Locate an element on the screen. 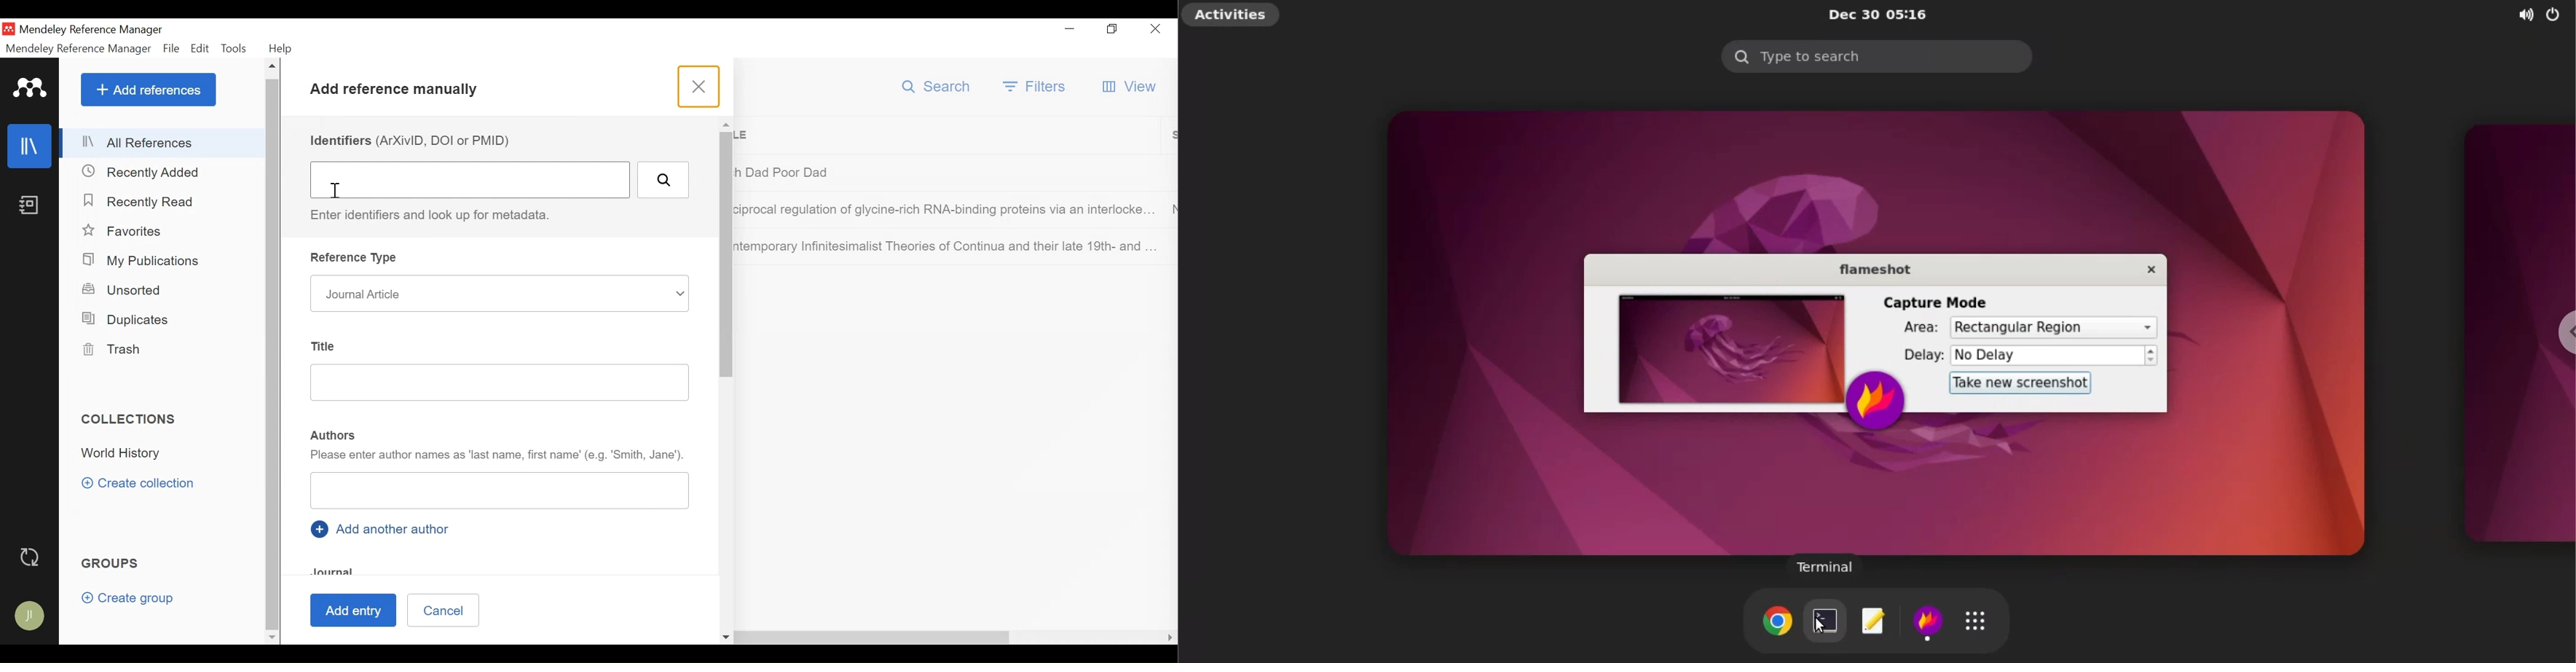 Image resolution: width=2576 pixels, height=672 pixels. Dad Poor Dad is located at coordinates (948, 172).